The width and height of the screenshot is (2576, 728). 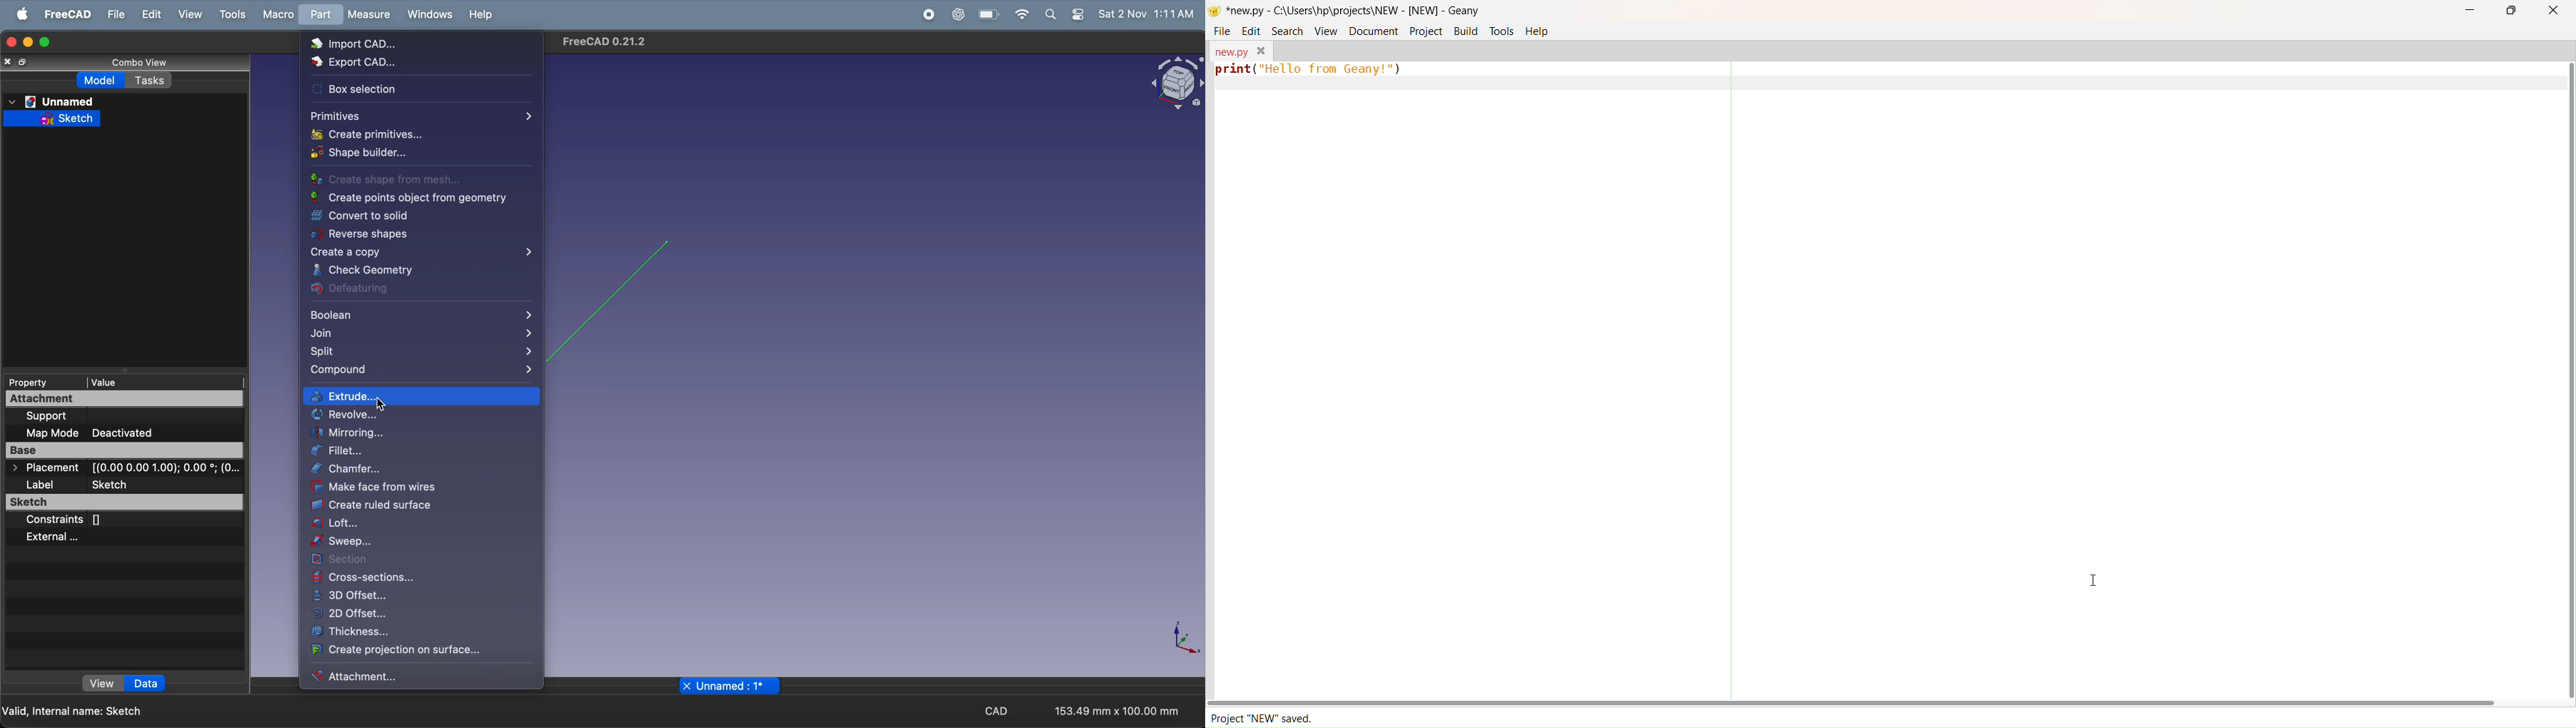 I want to click on 2D line, so click(x=613, y=301).